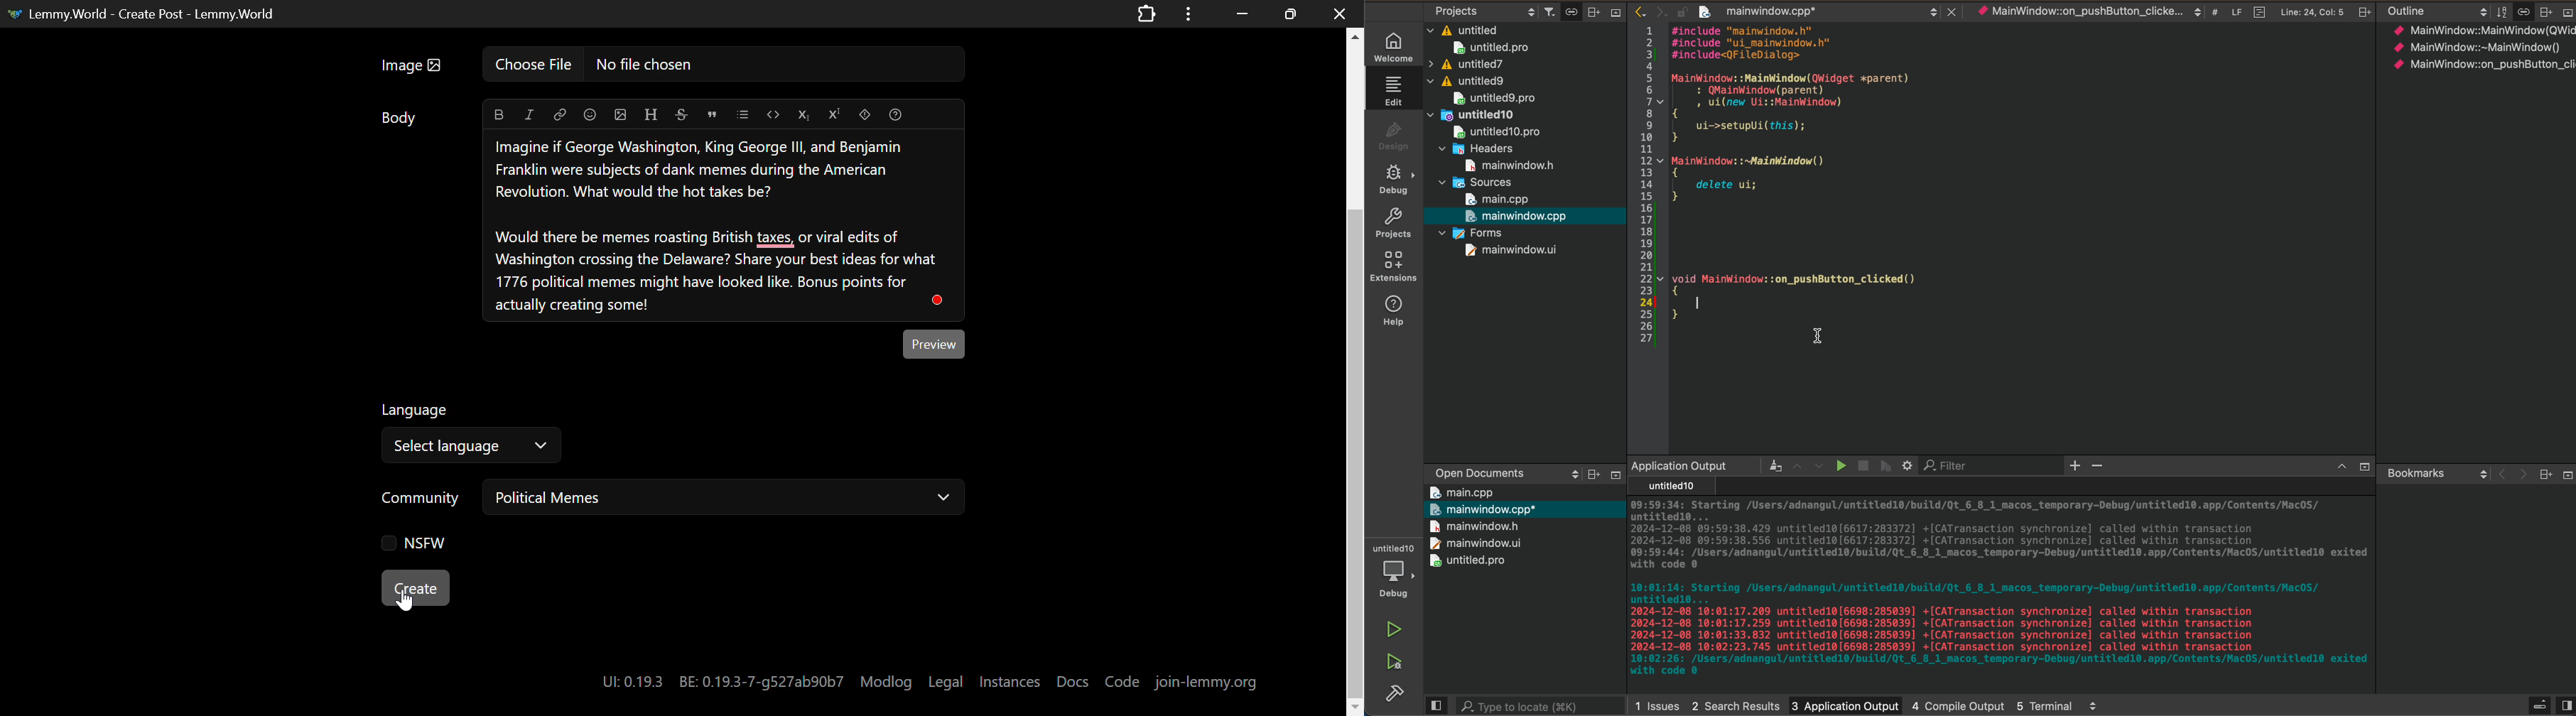  Describe the element at coordinates (1569, 12) in the screenshot. I see `copy` at that location.